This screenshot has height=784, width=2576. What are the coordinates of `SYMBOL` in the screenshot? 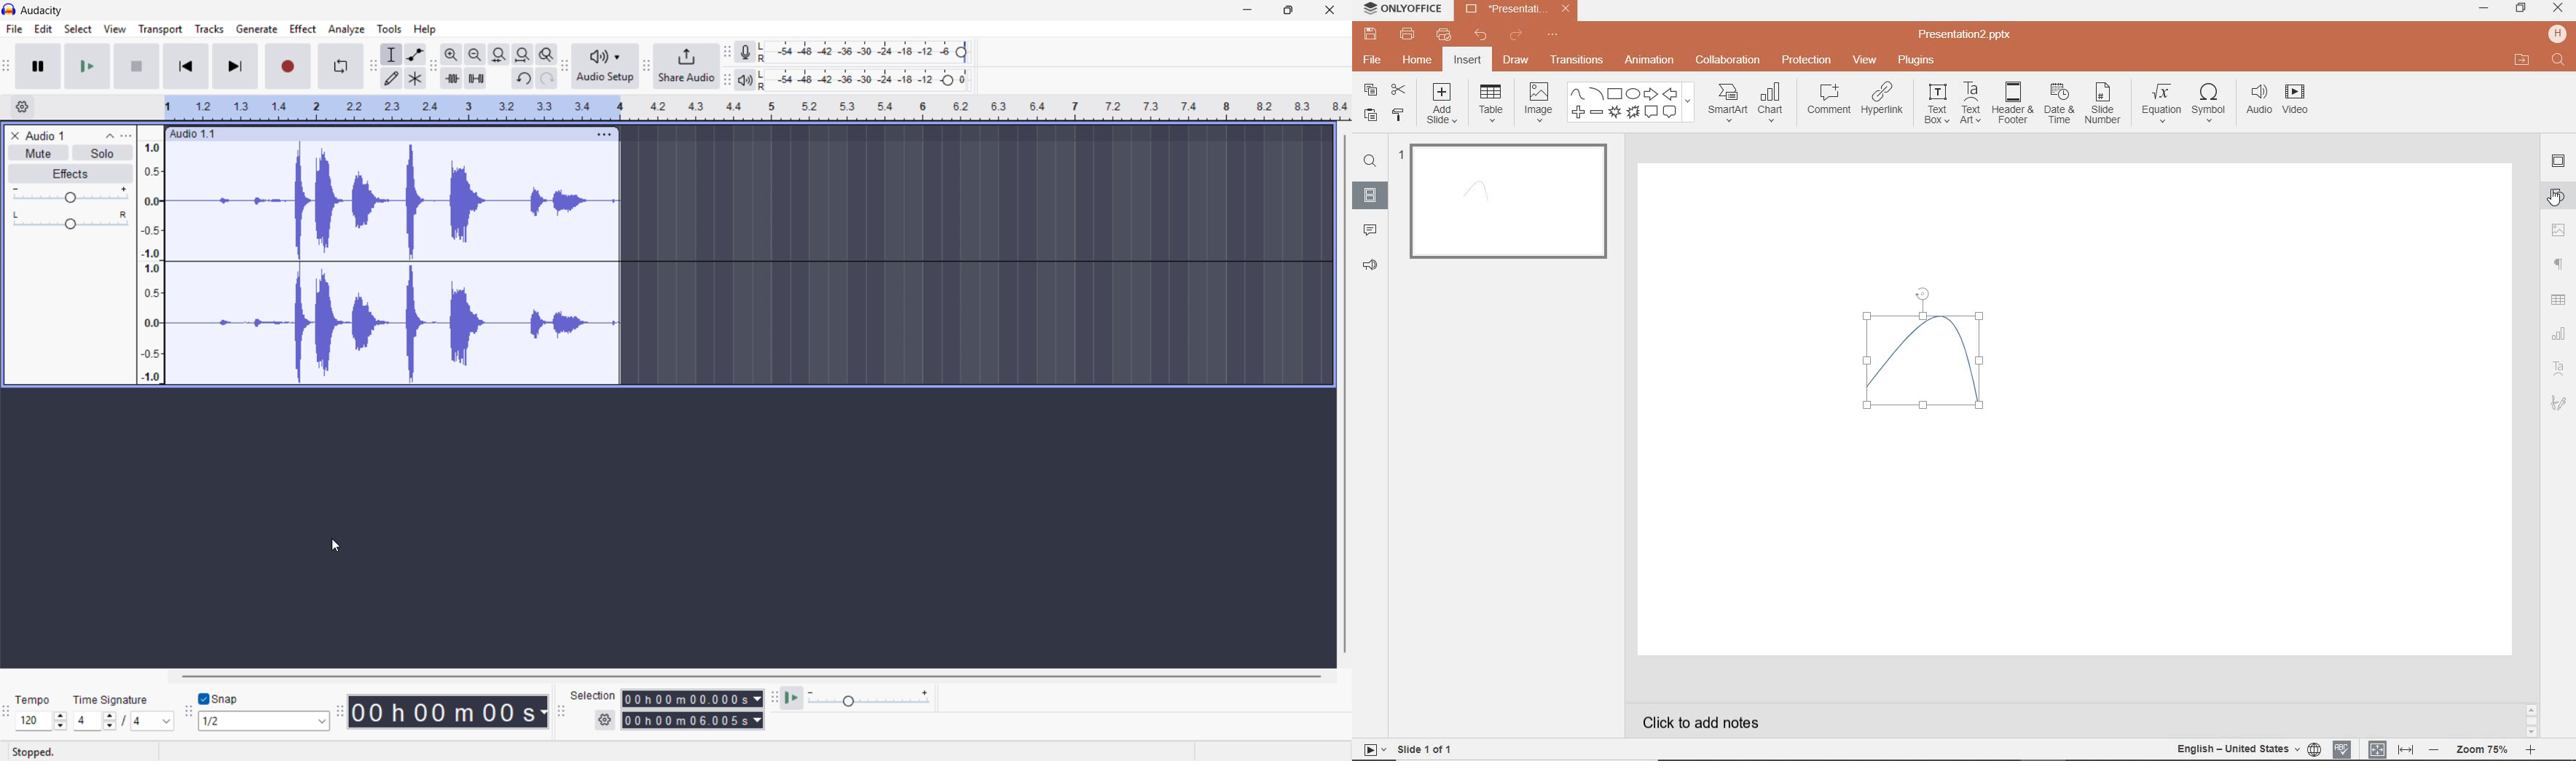 It's located at (2209, 103).